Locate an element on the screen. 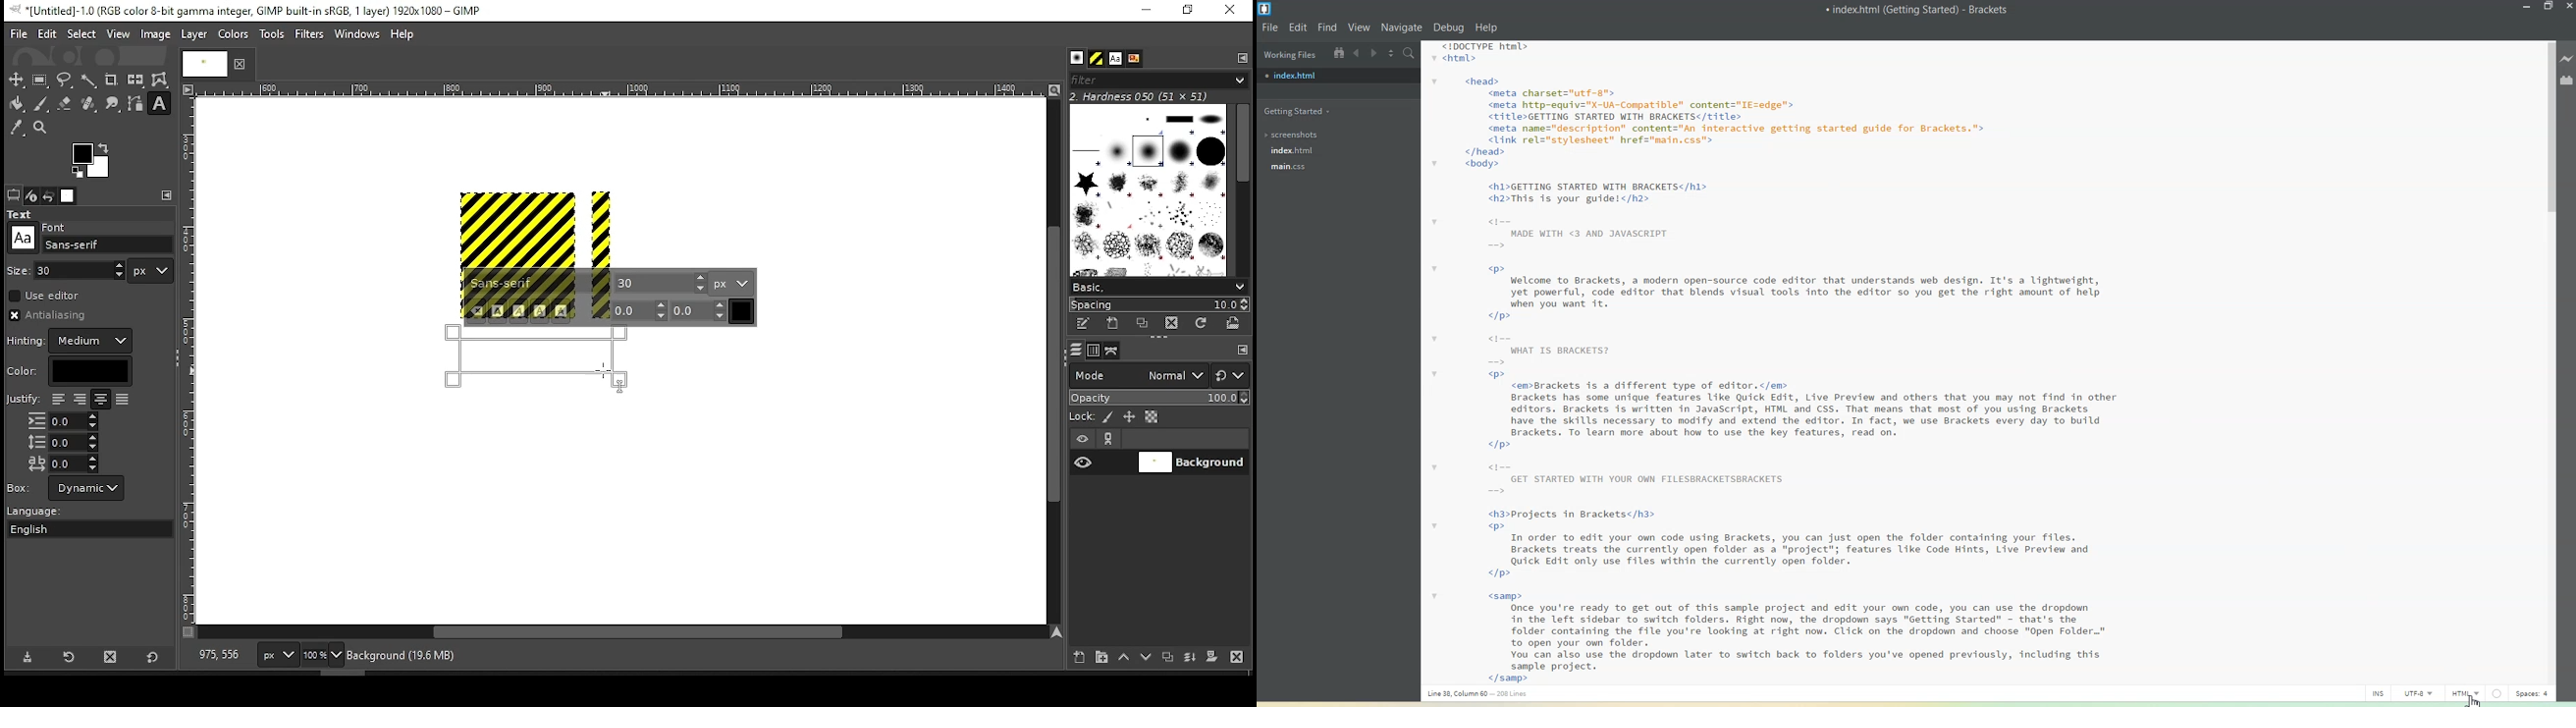  Split the editor vertically or Horizontally is located at coordinates (1391, 52).